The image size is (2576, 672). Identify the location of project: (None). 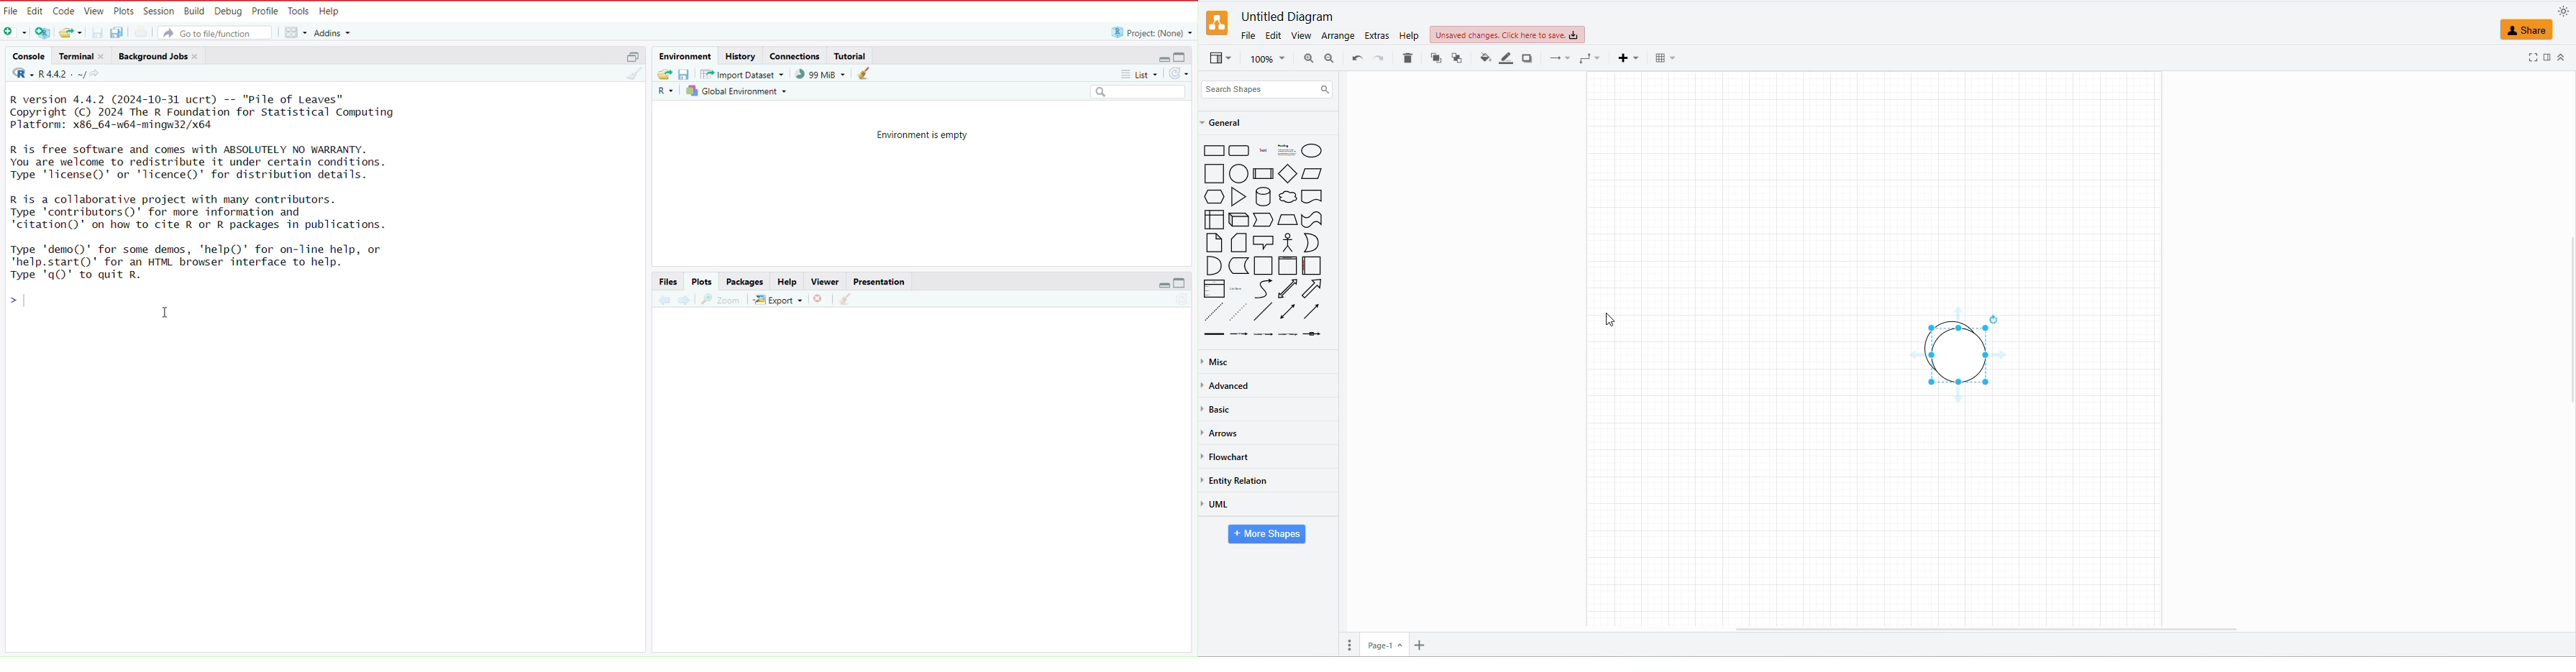
(1151, 32).